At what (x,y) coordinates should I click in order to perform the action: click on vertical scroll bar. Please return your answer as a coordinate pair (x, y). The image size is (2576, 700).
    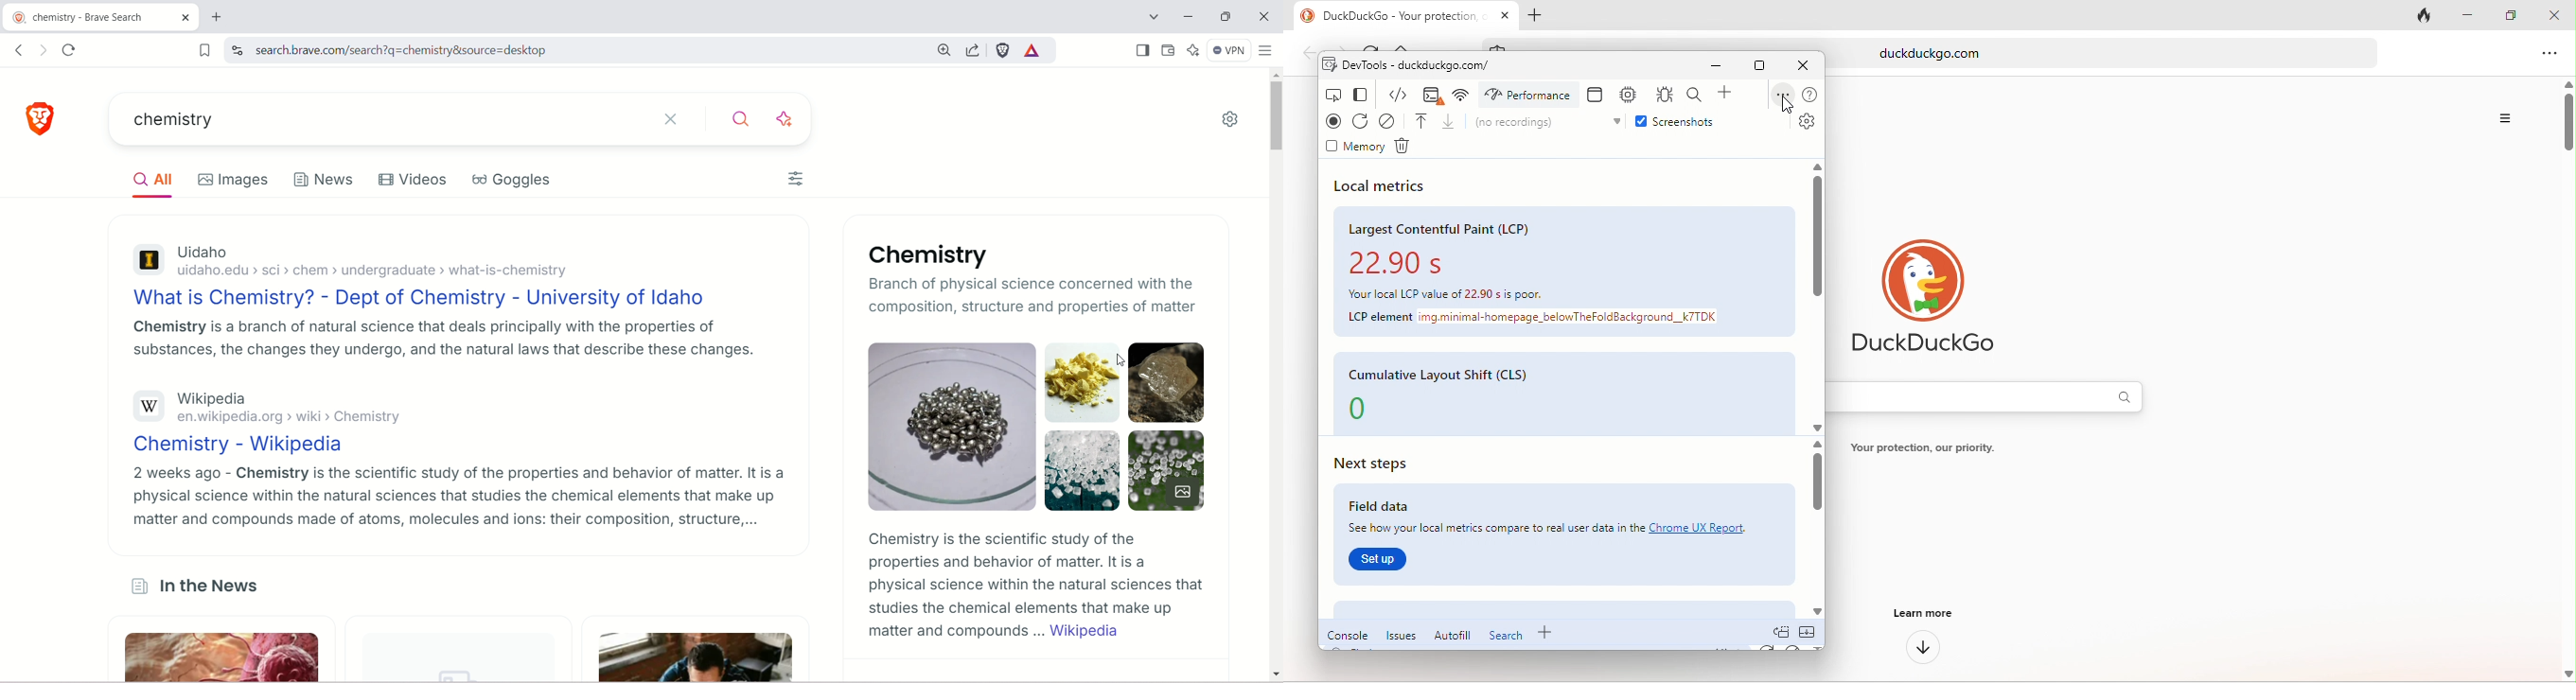
    Looking at the image, I should click on (1816, 483).